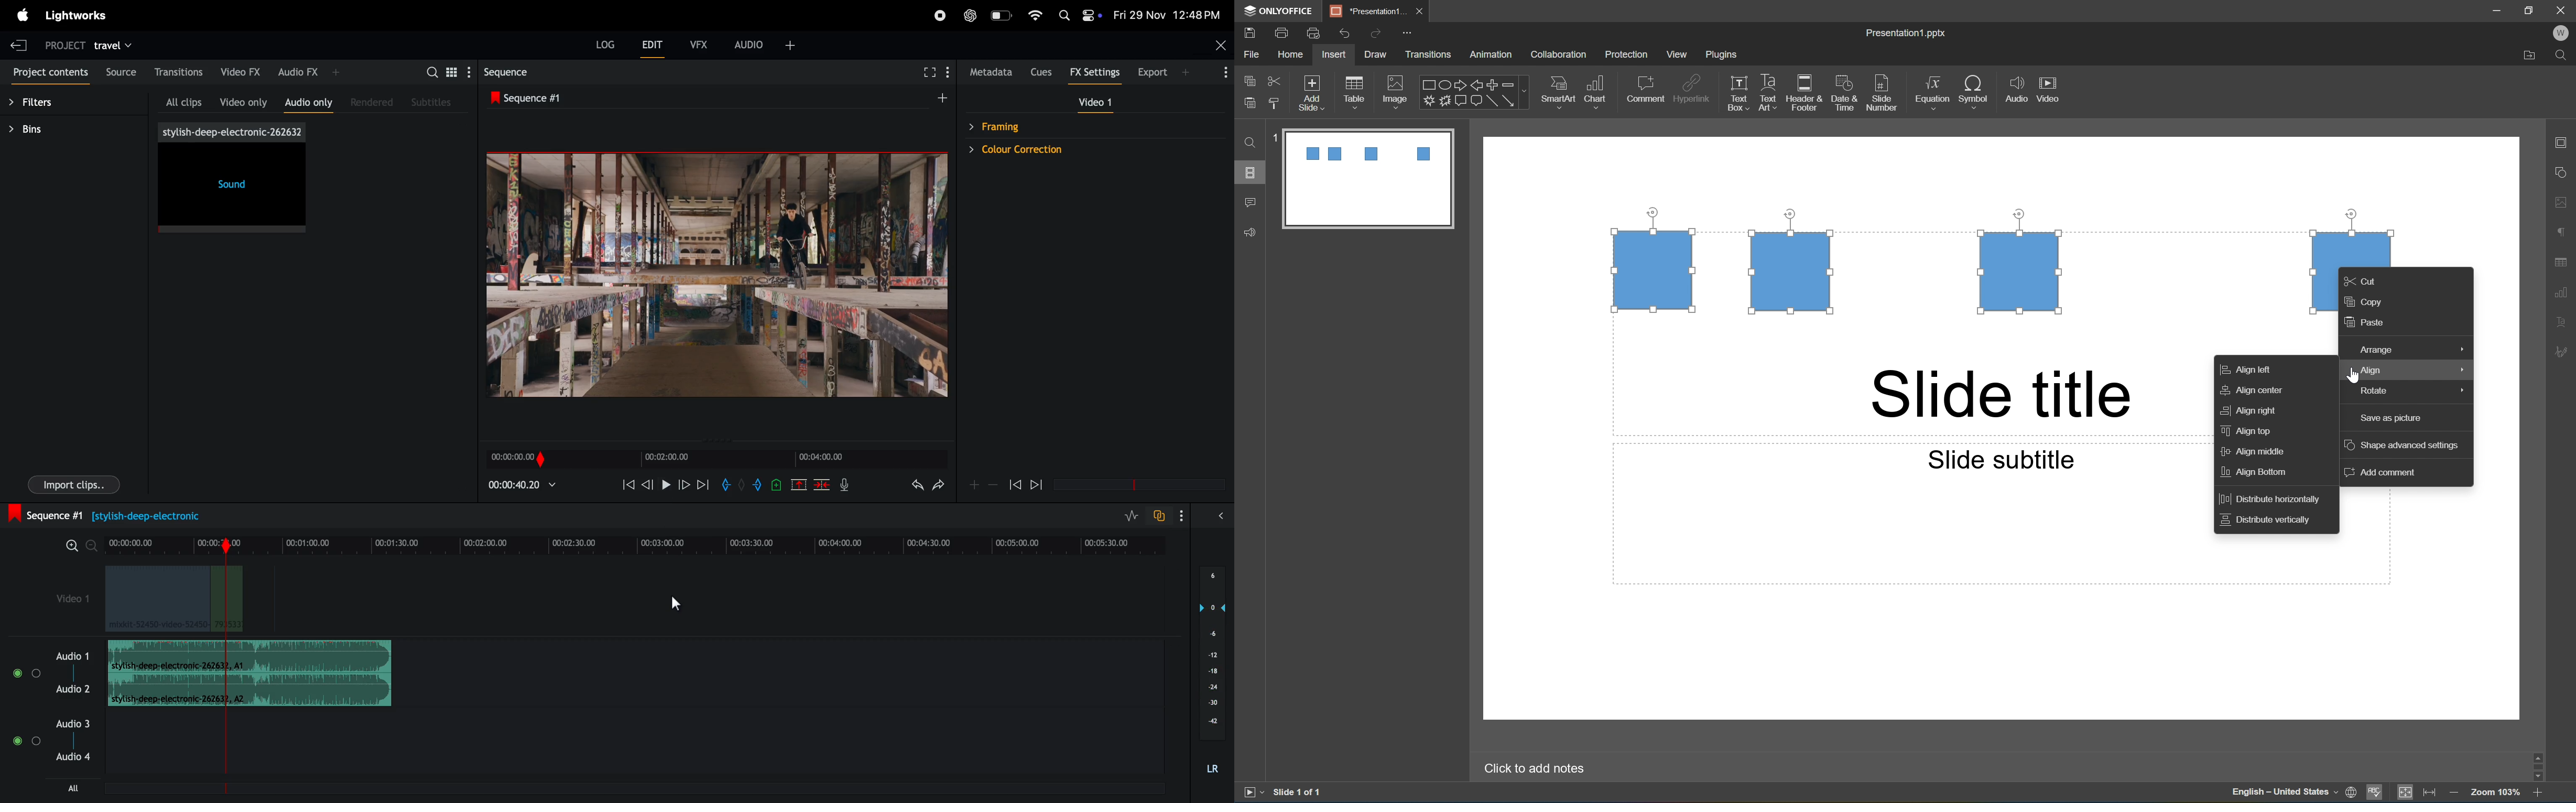 This screenshot has height=812, width=2576. I want to click on fx settigs, so click(1097, 73).